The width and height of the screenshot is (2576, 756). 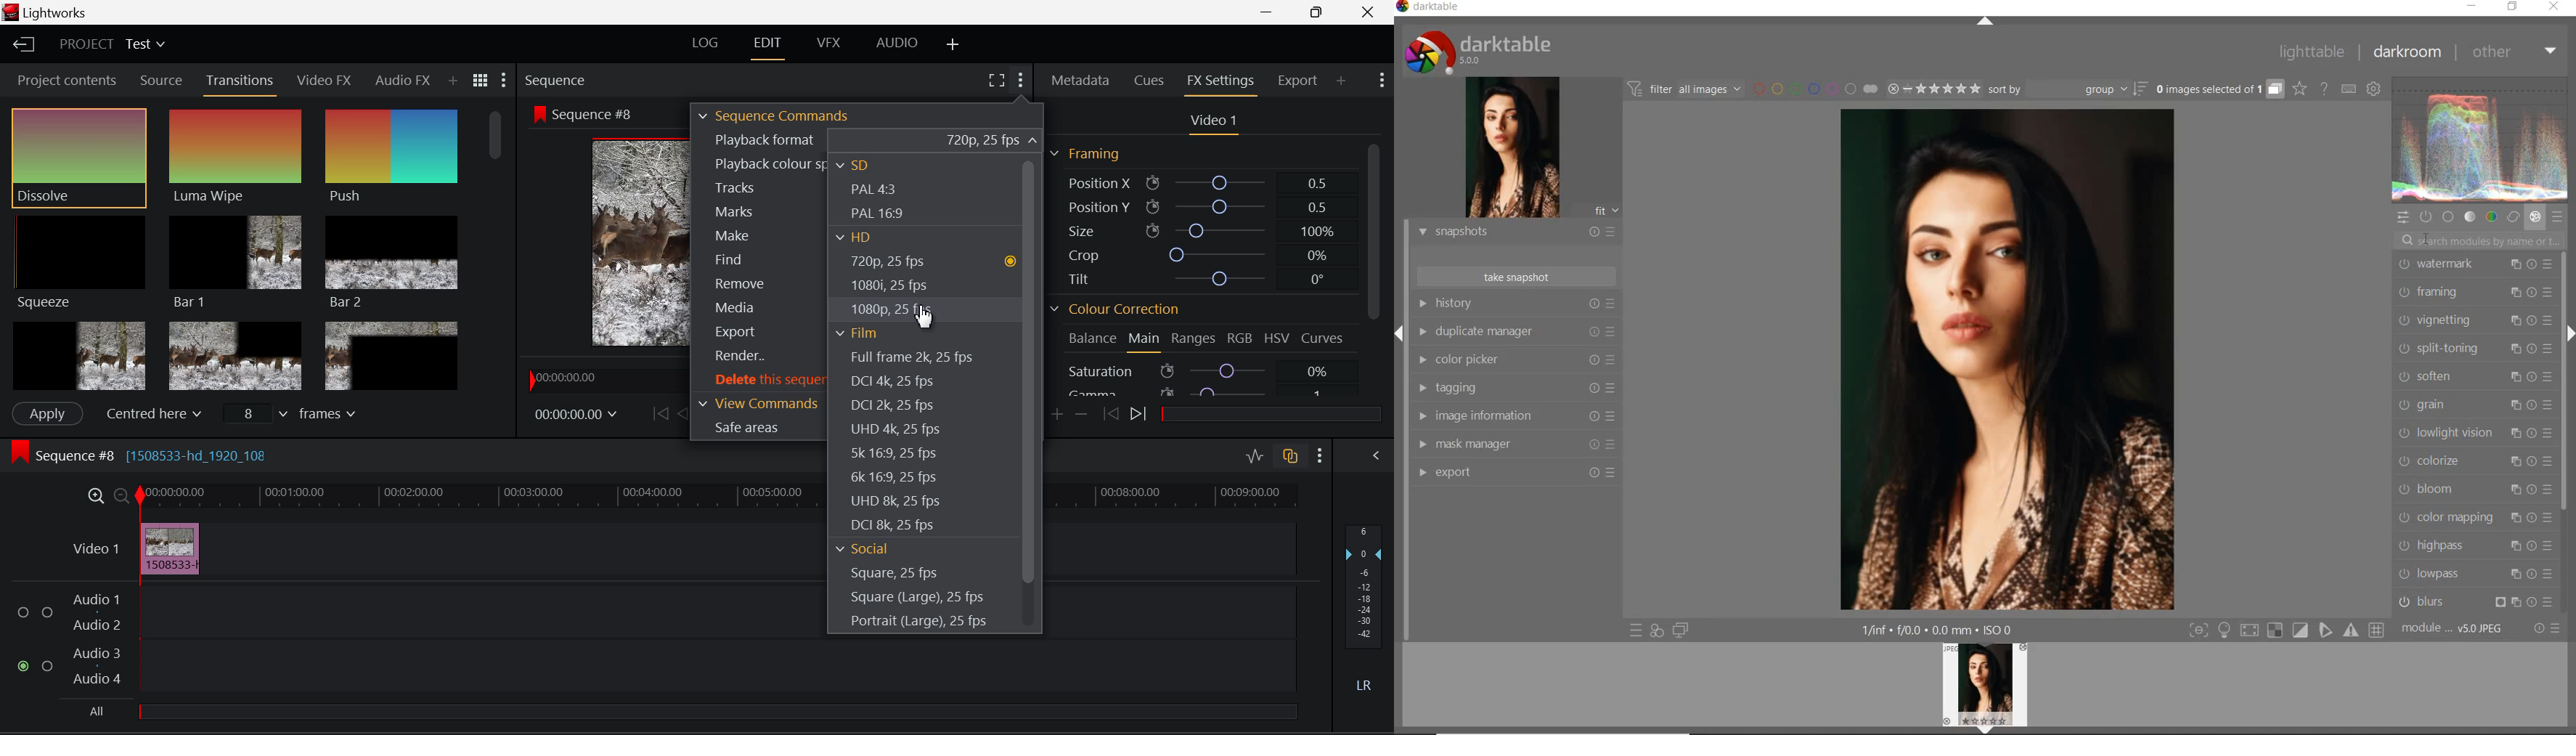 What do you see at coordinates (951, 44) in the screenshot?
I see `Add Layout` at bounding box center [951, 44].